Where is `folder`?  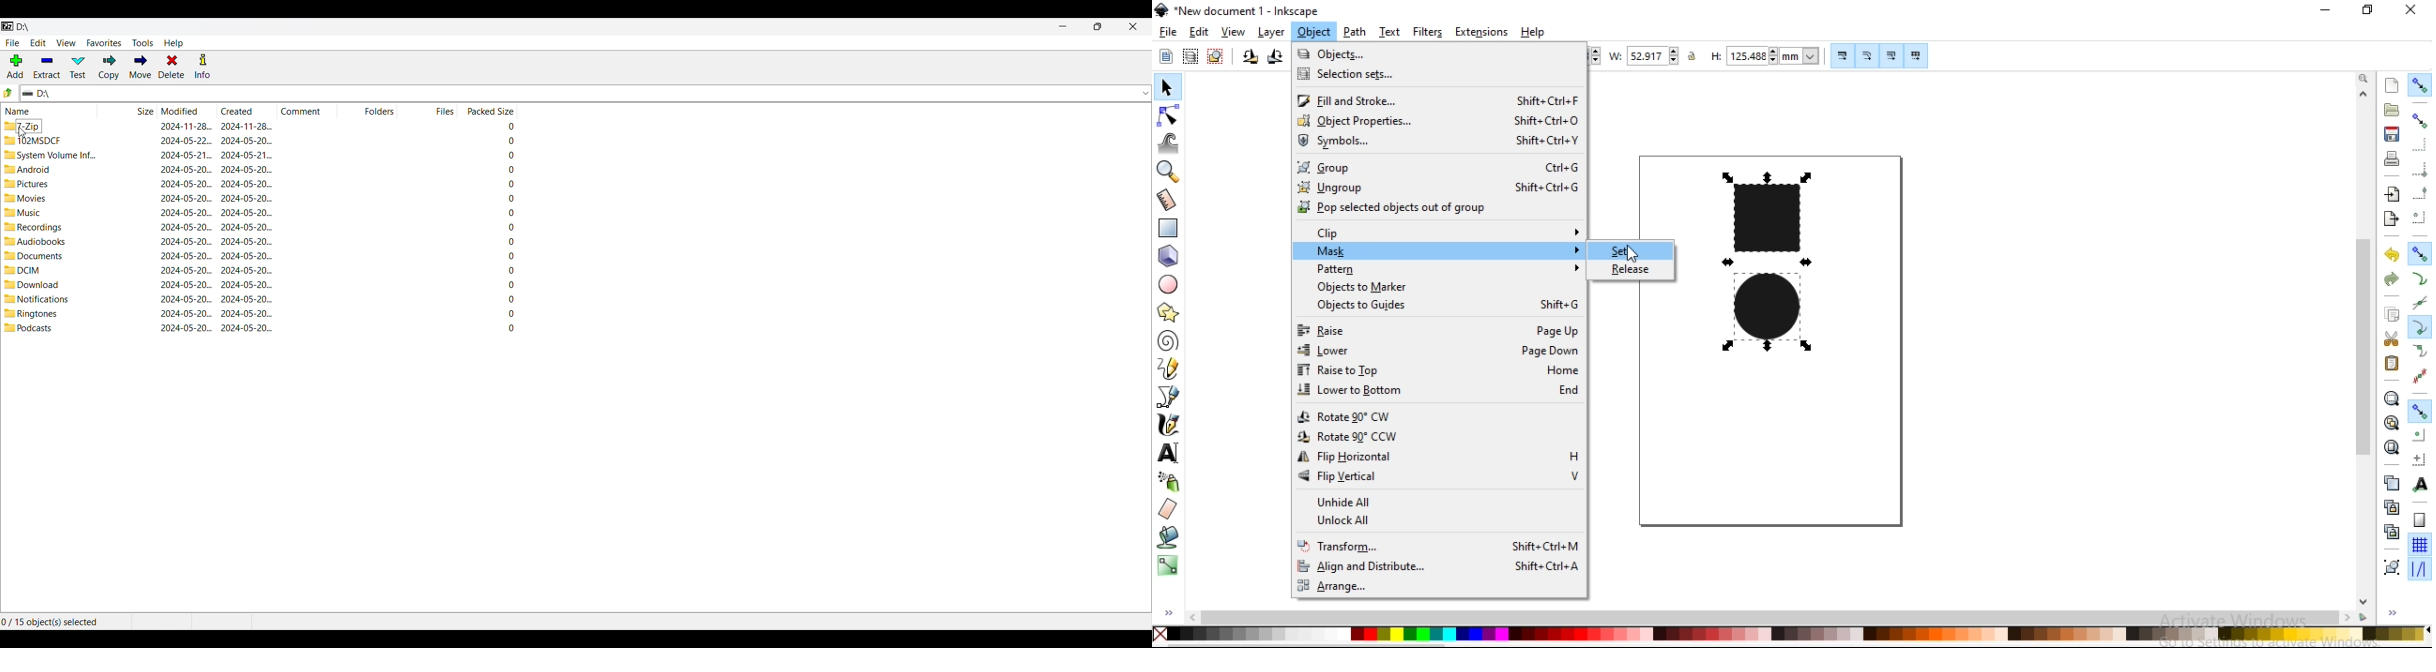
folder is located at coordinates (32, 284).